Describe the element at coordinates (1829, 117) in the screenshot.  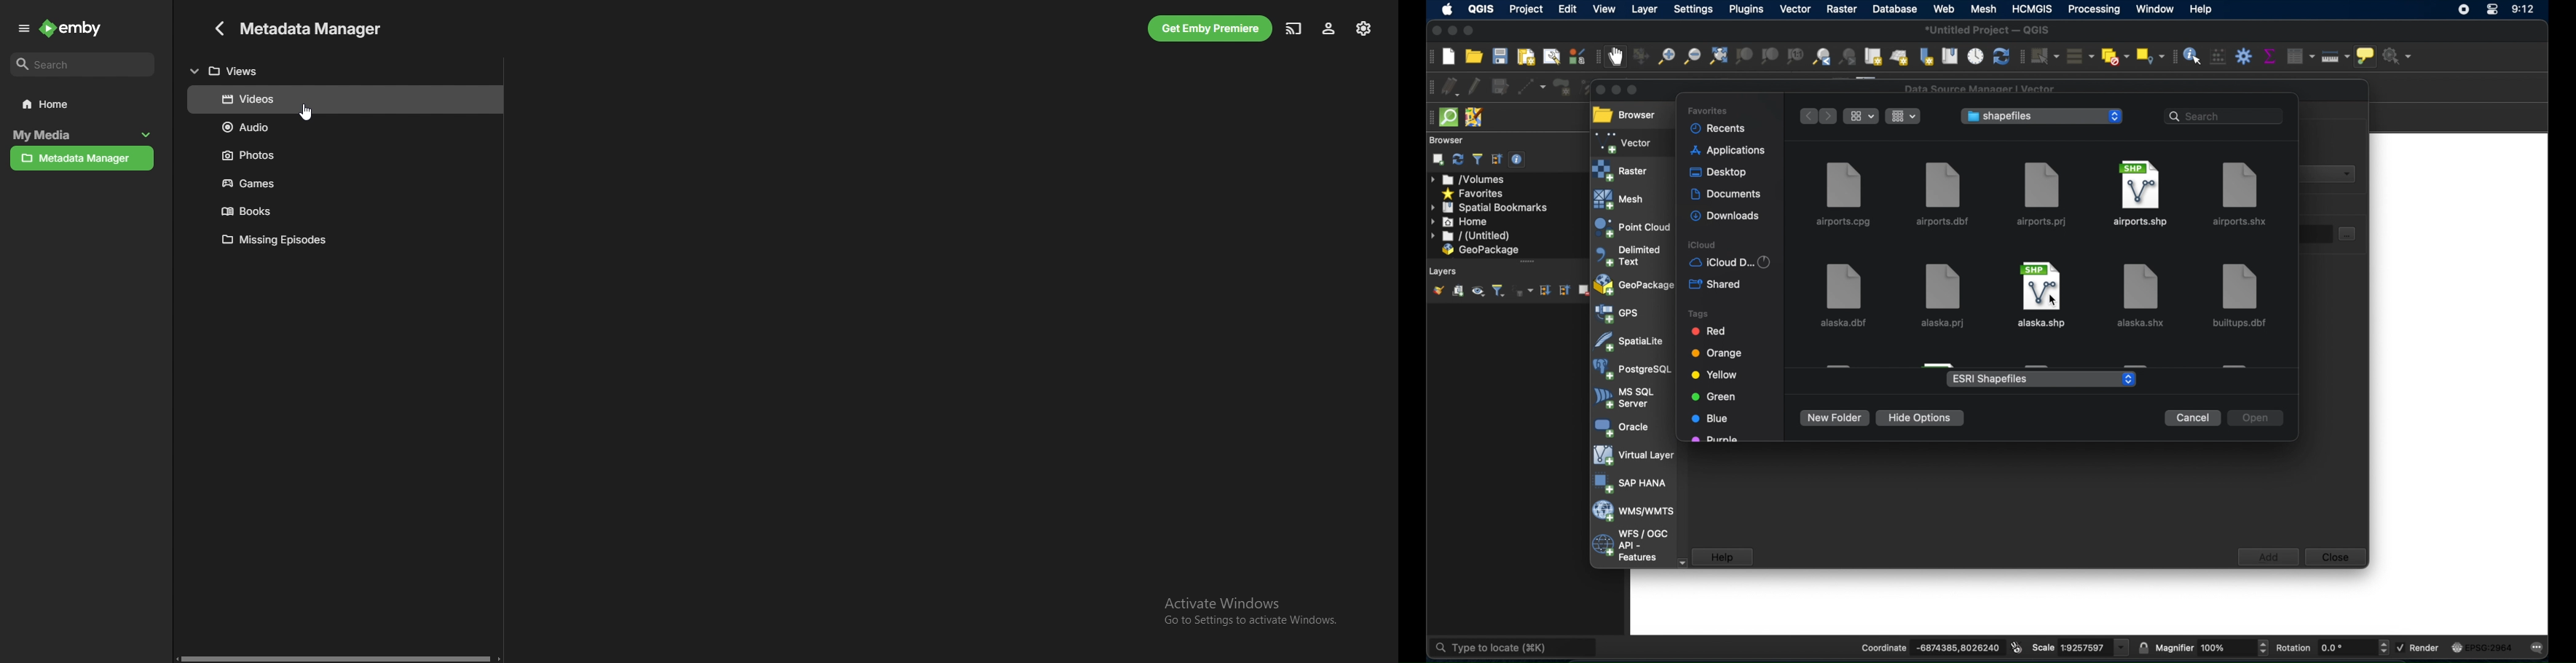
I see `forward` at that location.